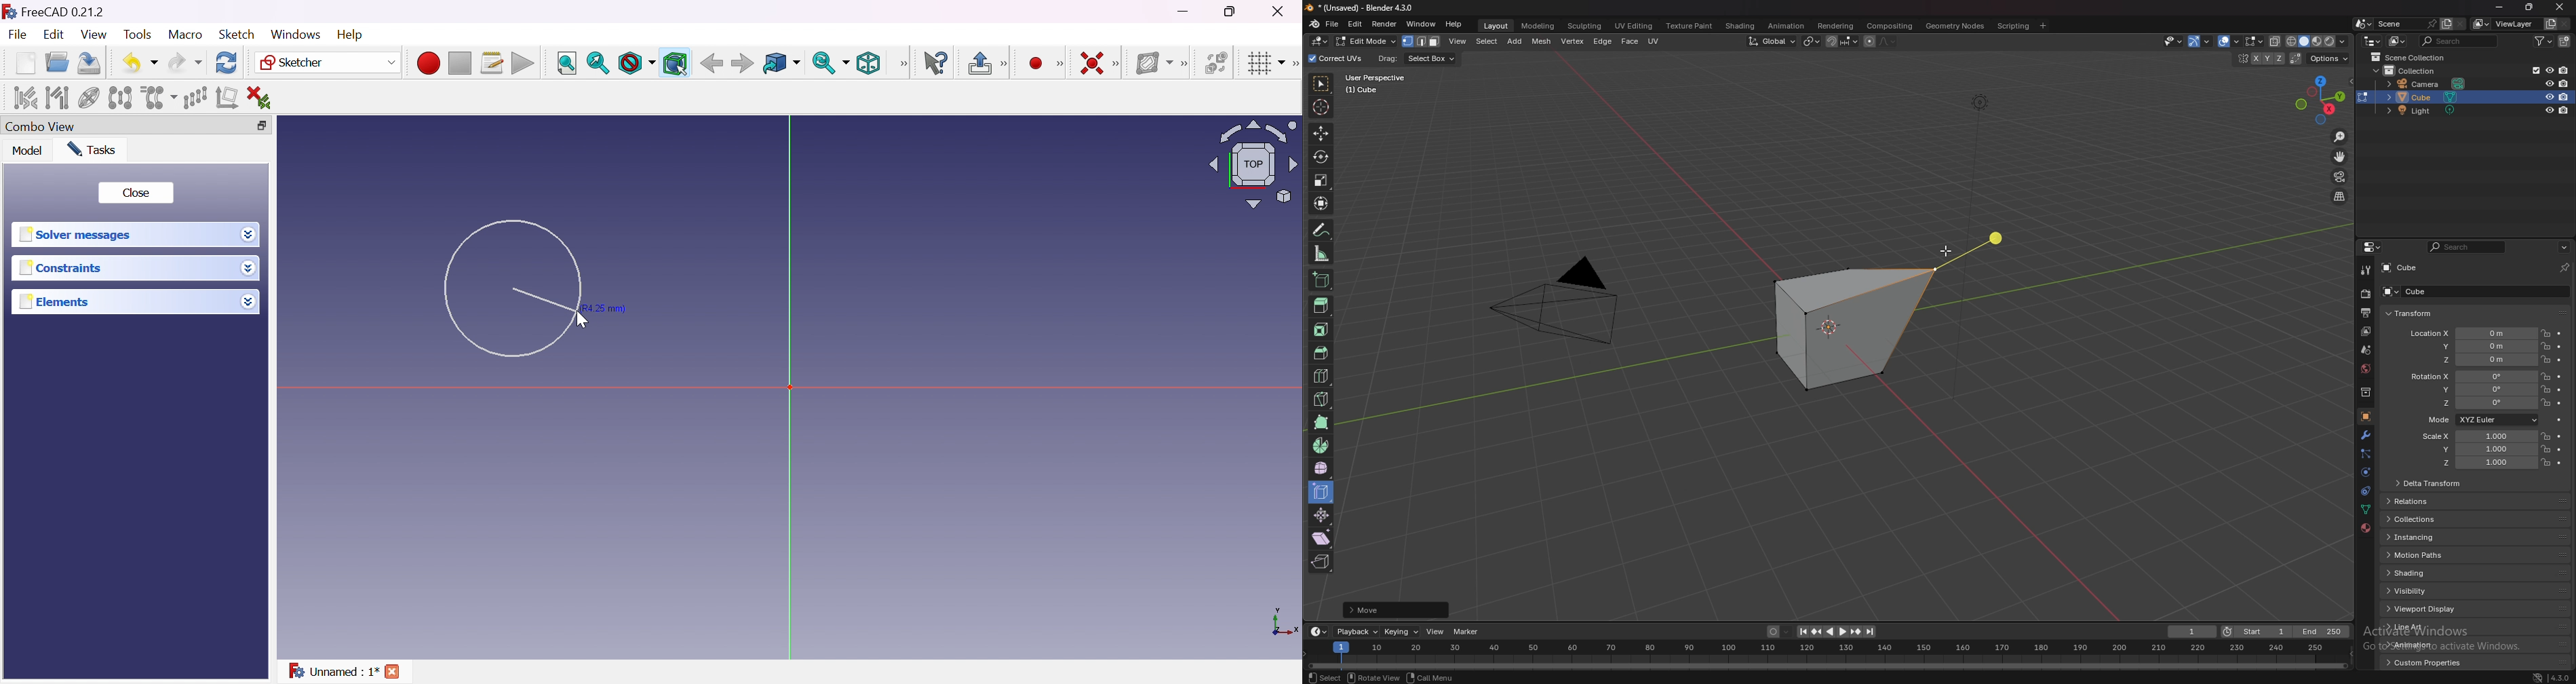 The image size is (2576, 700). What do you see at coordinates (92, 149) in the screenshot?
I see `Tasks` at bounding box center [92, 149].